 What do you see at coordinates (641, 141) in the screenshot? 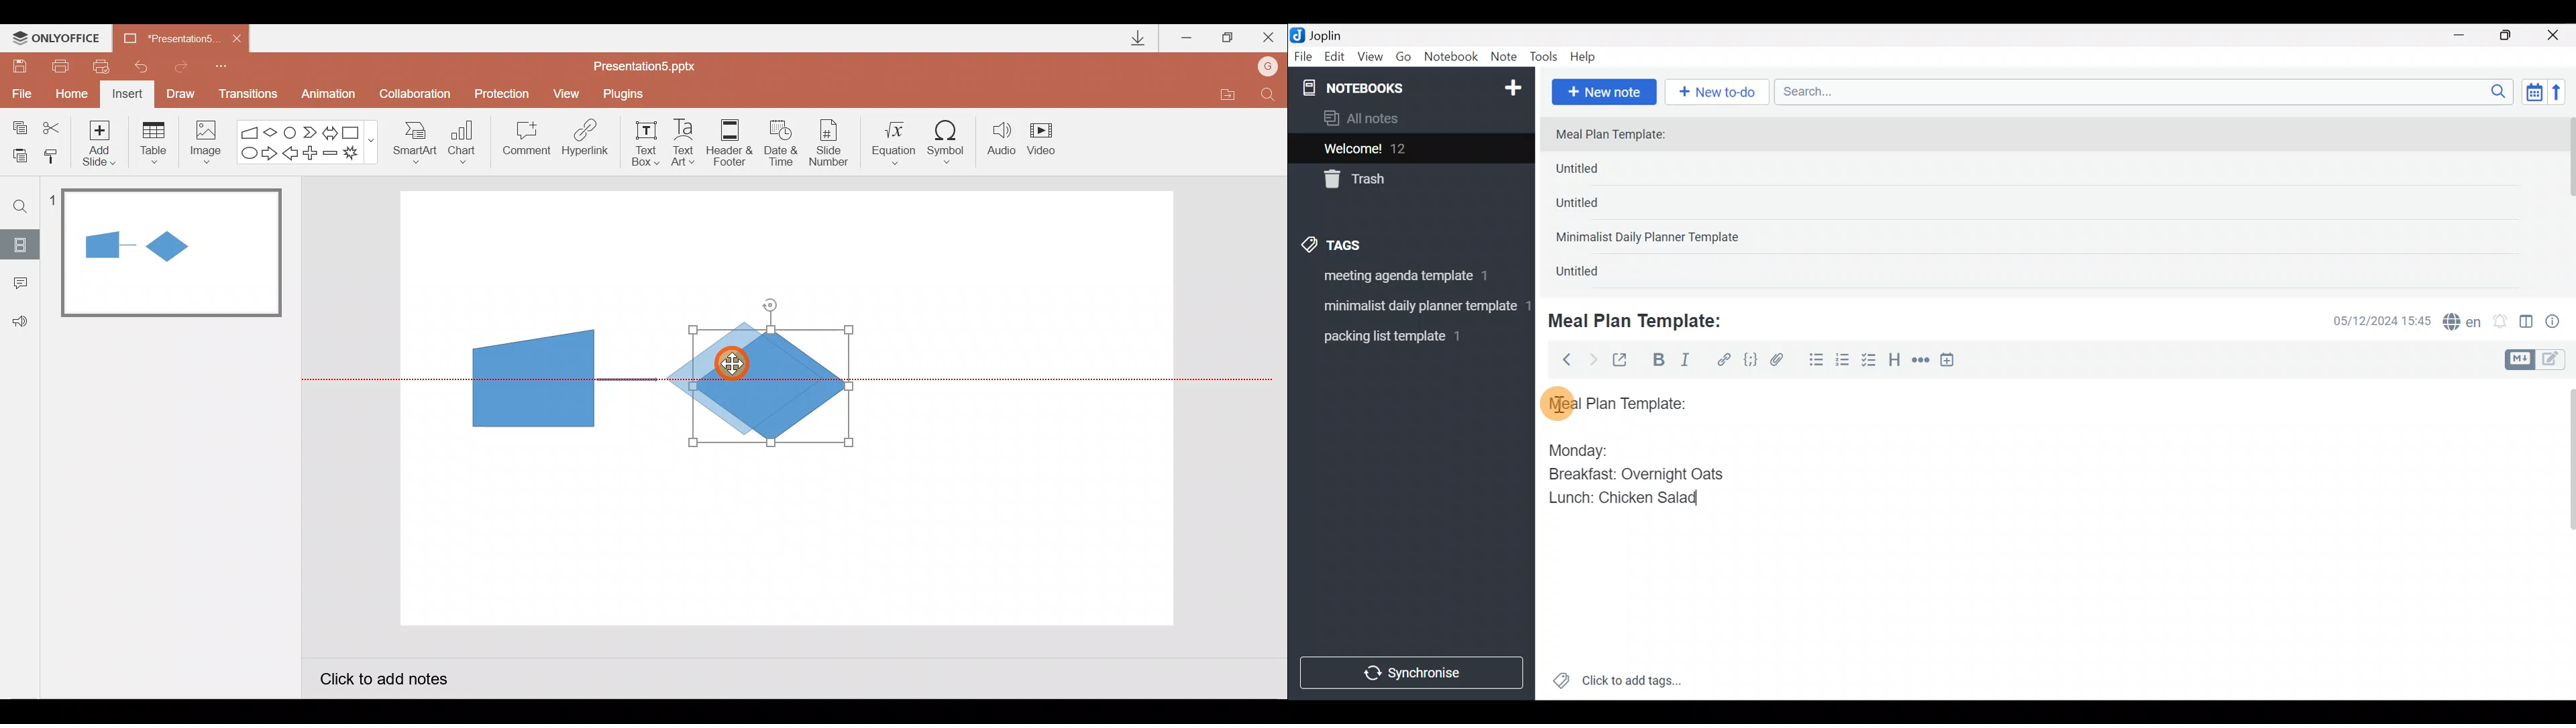
I see `Text box` at bounding box center [641, 141].